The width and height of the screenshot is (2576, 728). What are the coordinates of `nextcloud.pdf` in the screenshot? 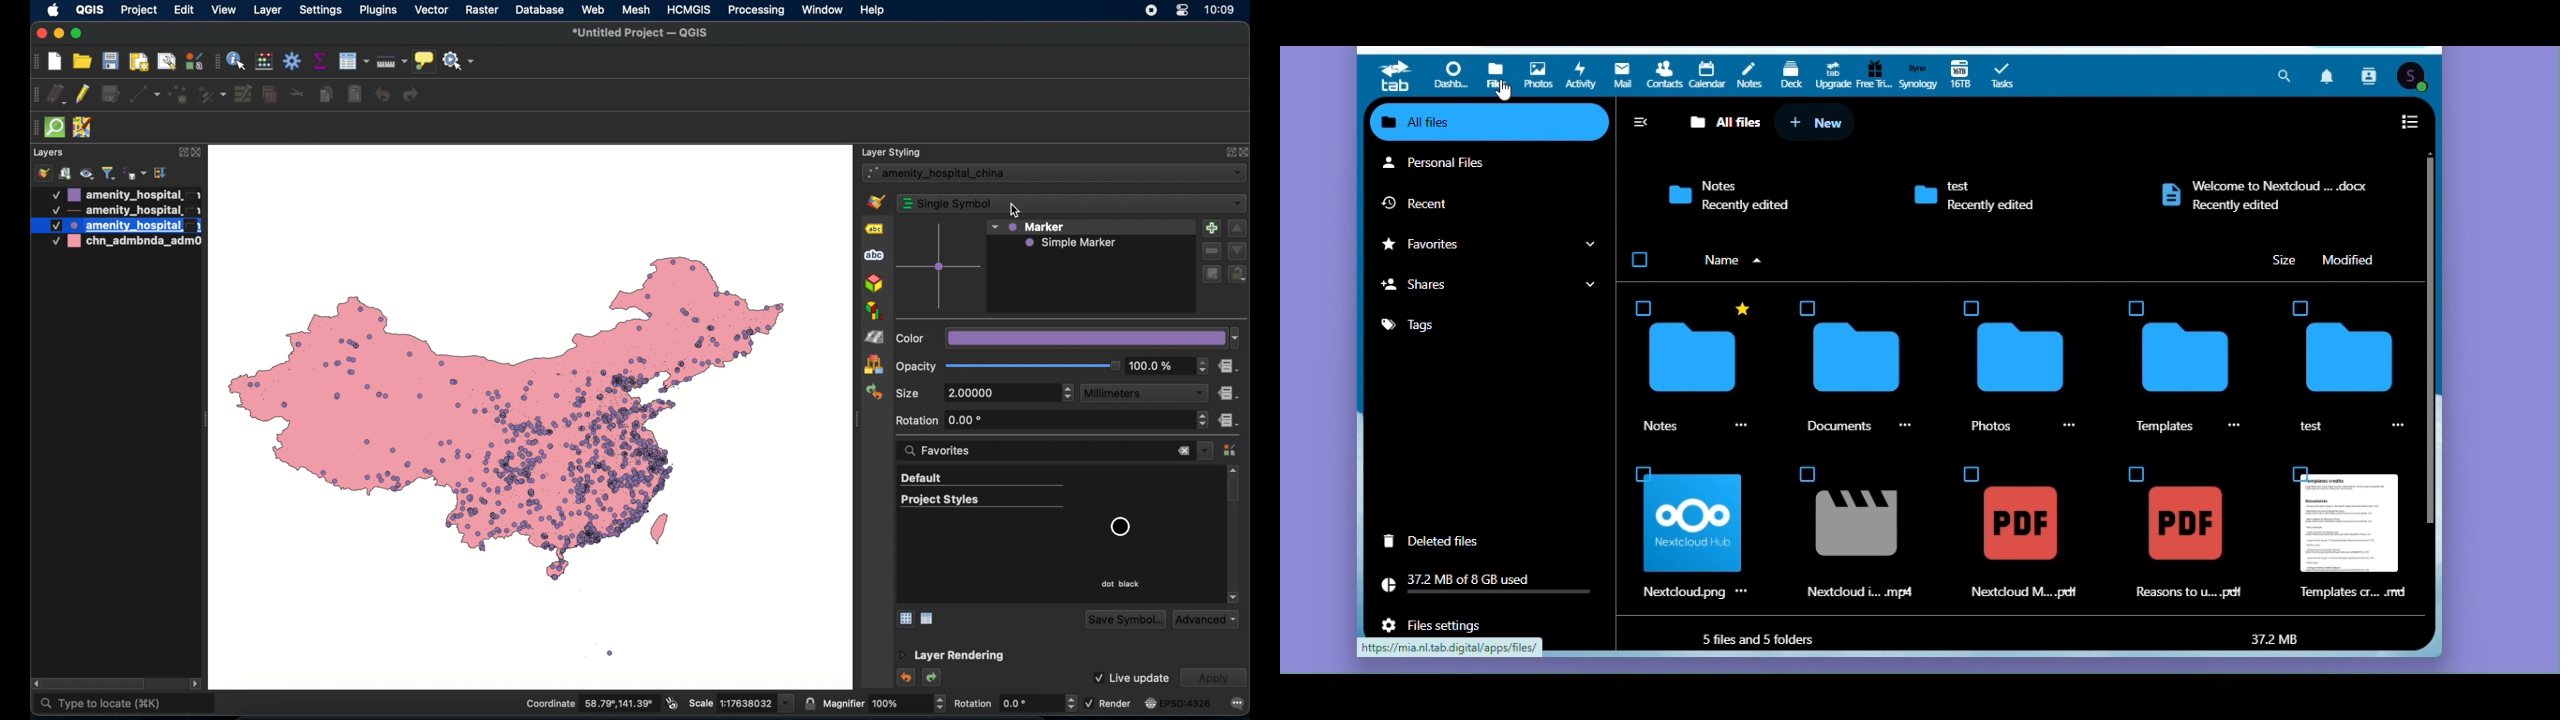 It's located at (2026, 535).